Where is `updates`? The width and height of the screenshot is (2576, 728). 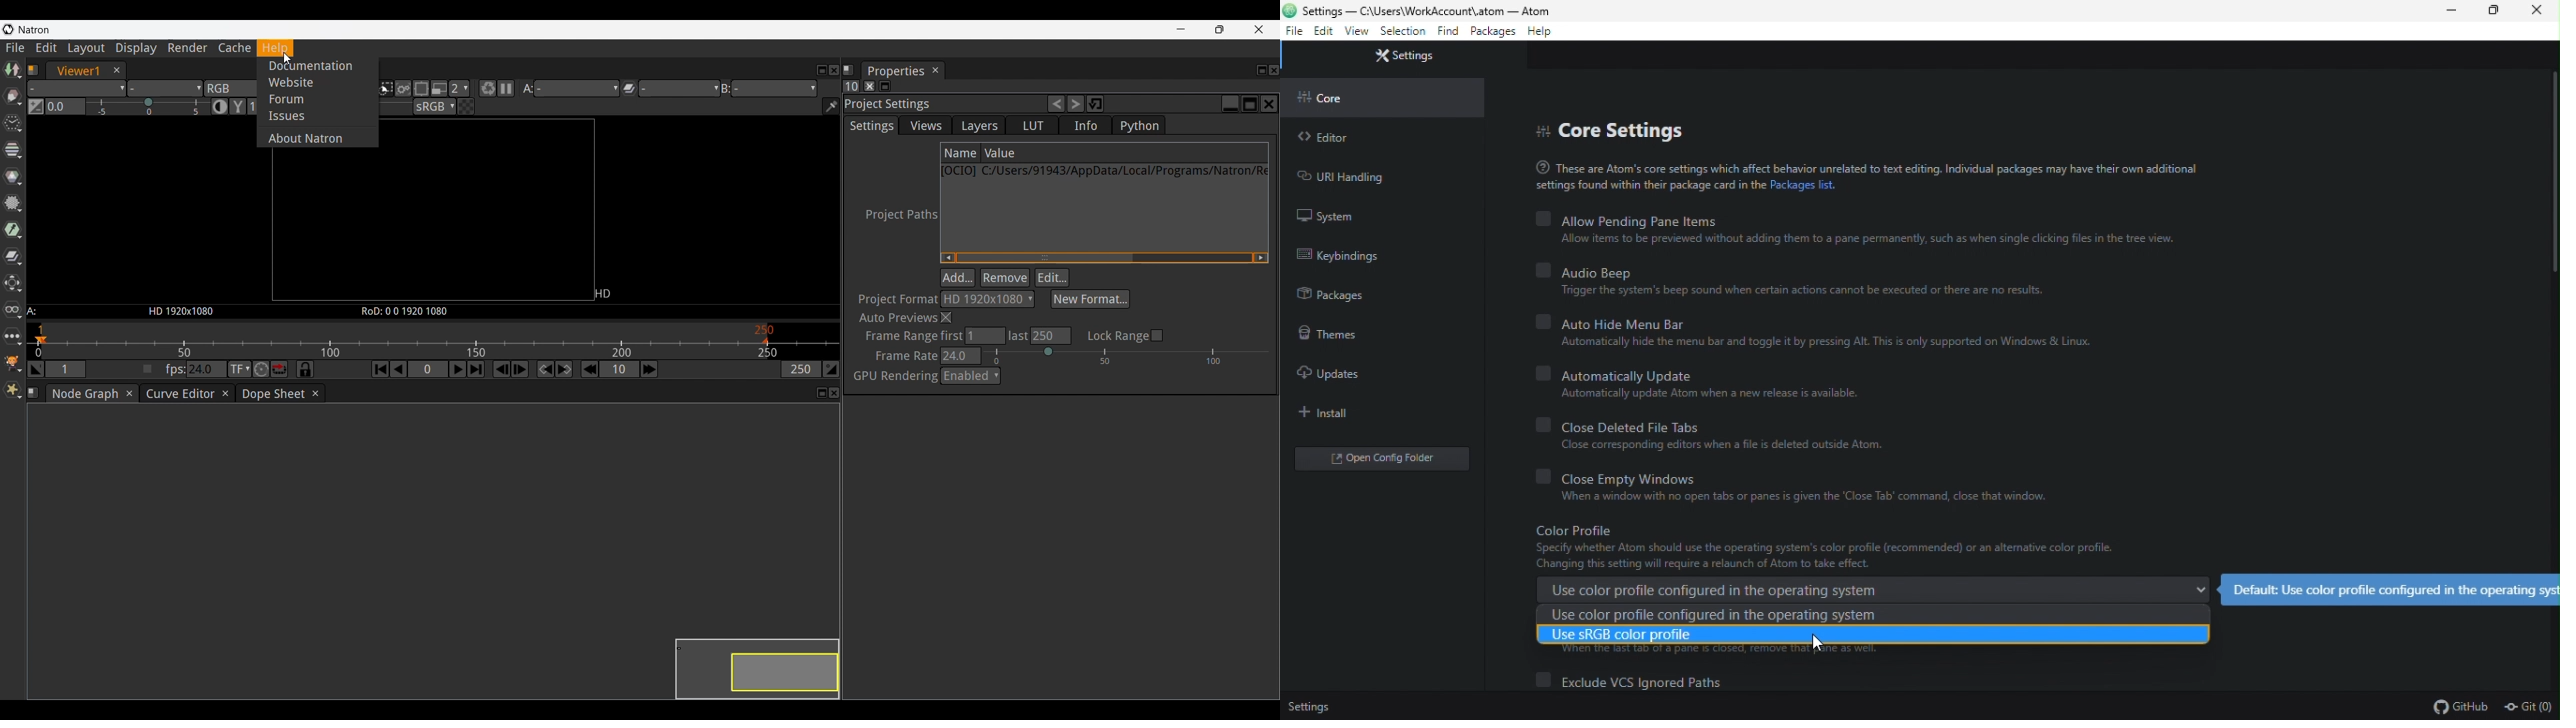 updates is located at coordinates (1330, 374).